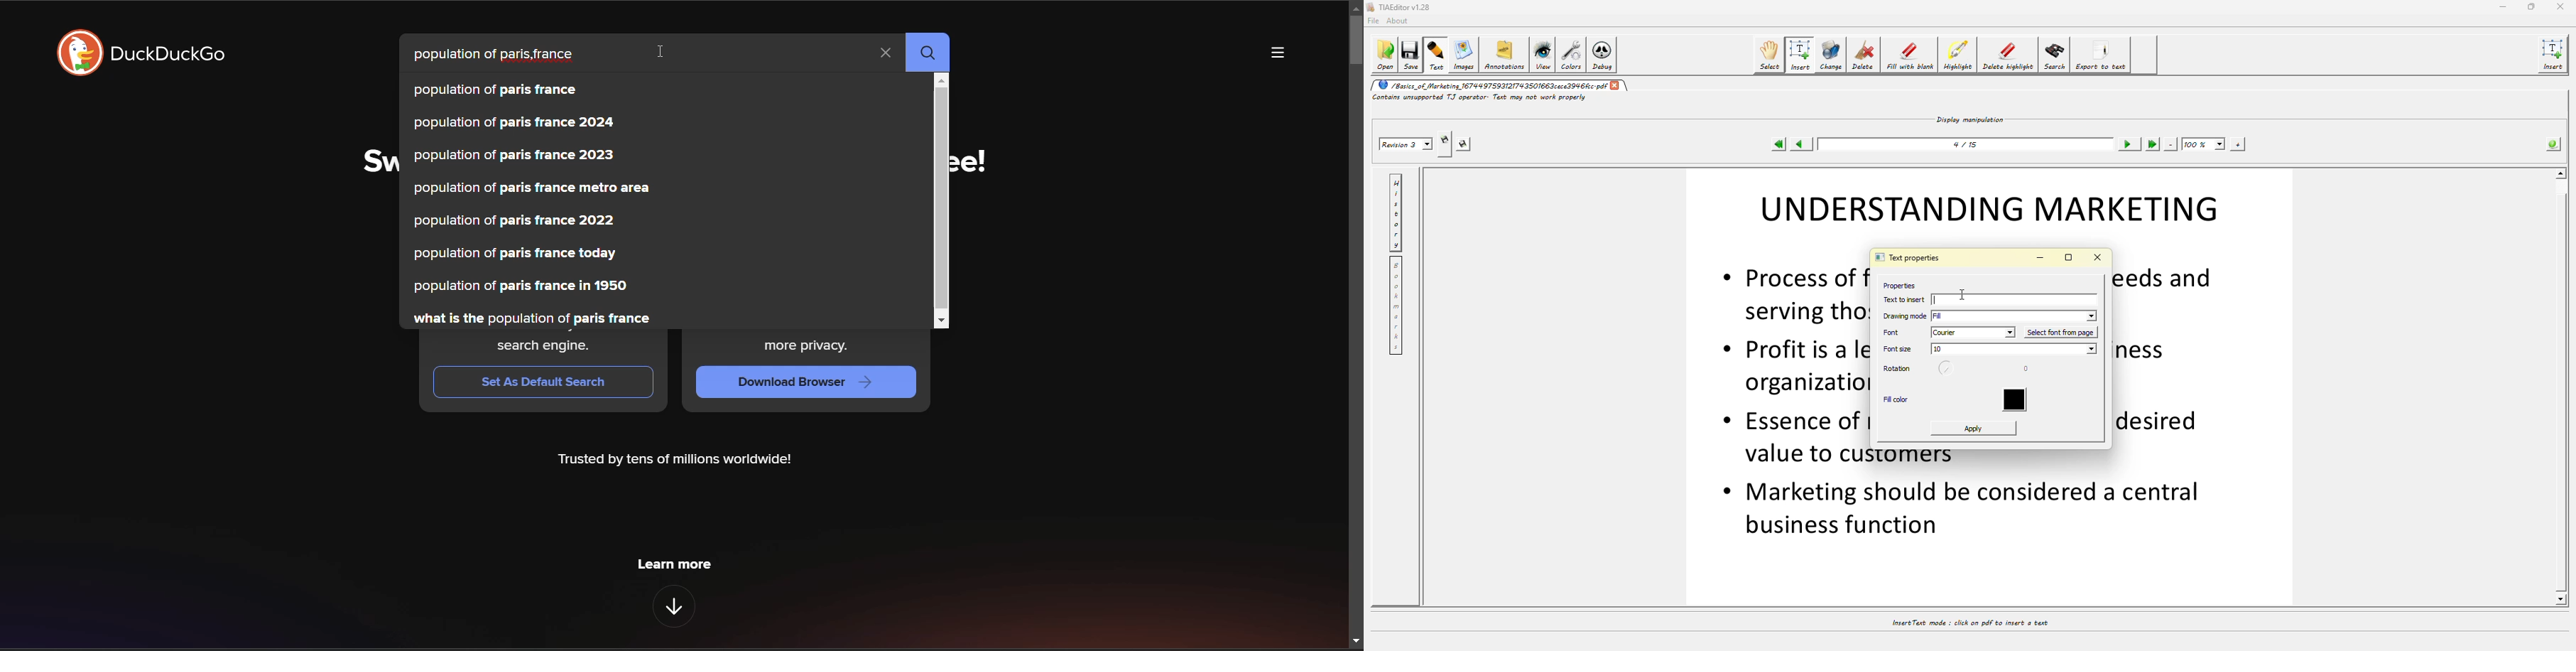  What do you see at coordinates (516, 222) in the screenshot?
I see `population of paris france 2022` at bounding box center [516, 222].